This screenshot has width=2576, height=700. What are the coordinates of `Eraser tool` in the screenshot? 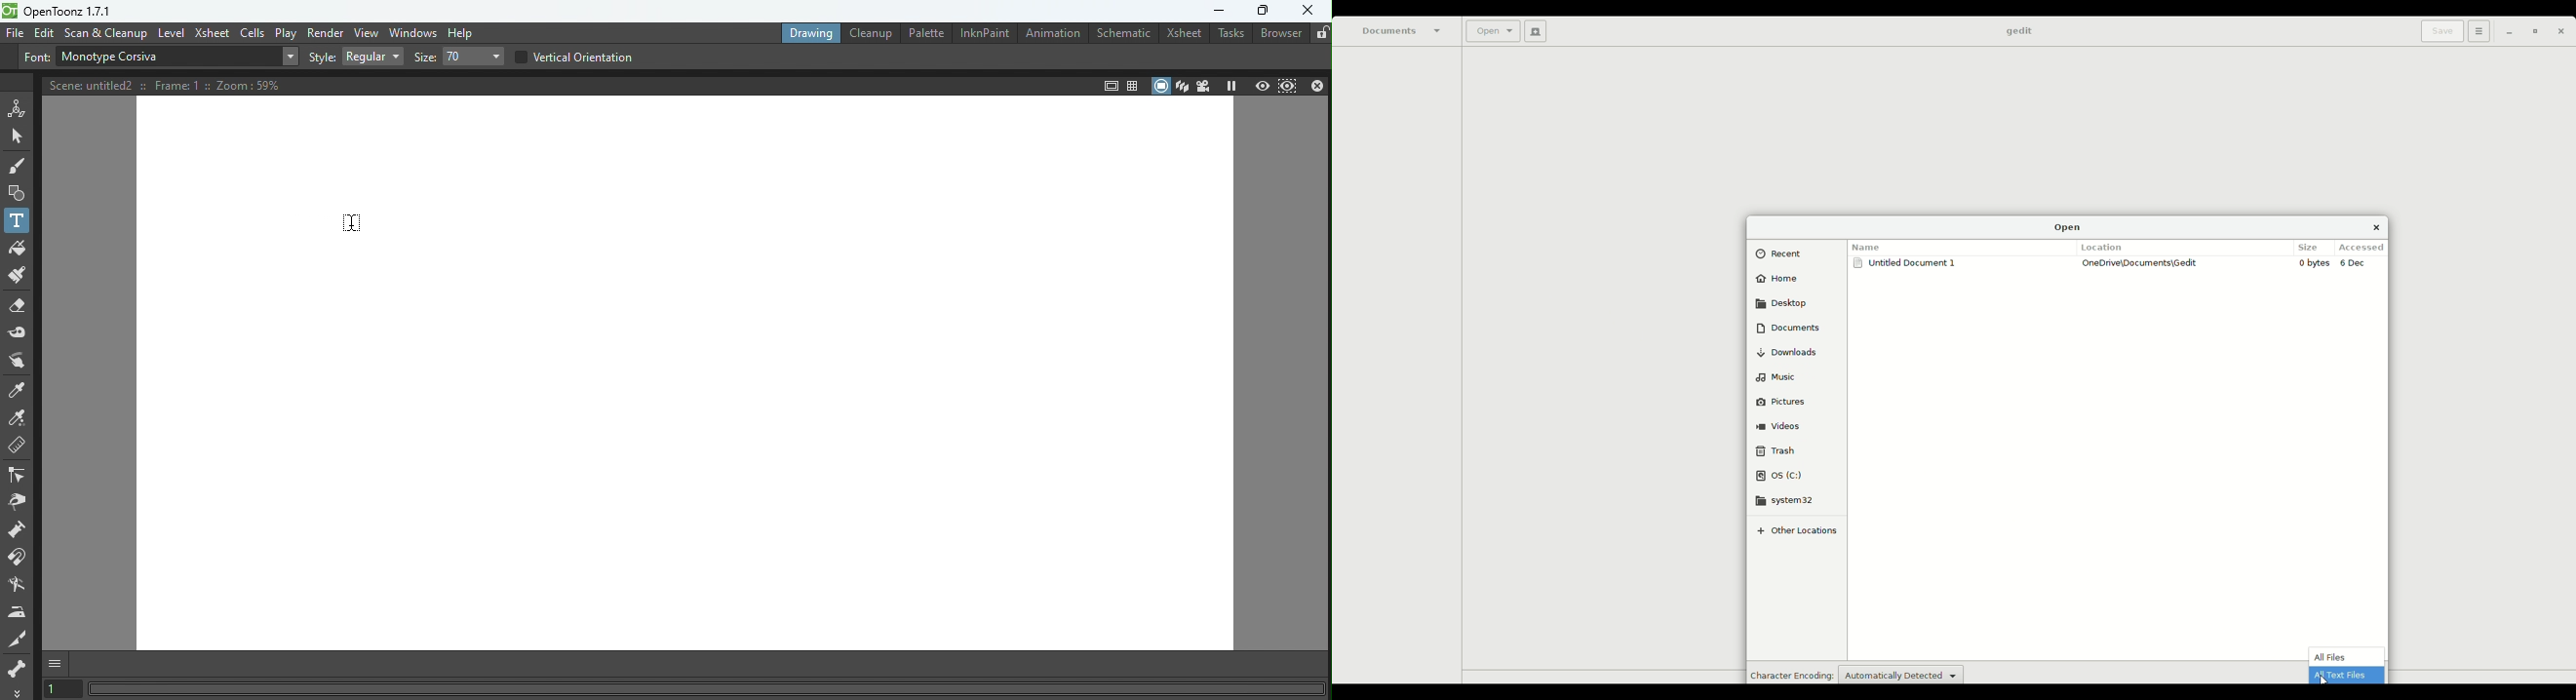 It's located at (18, 304).